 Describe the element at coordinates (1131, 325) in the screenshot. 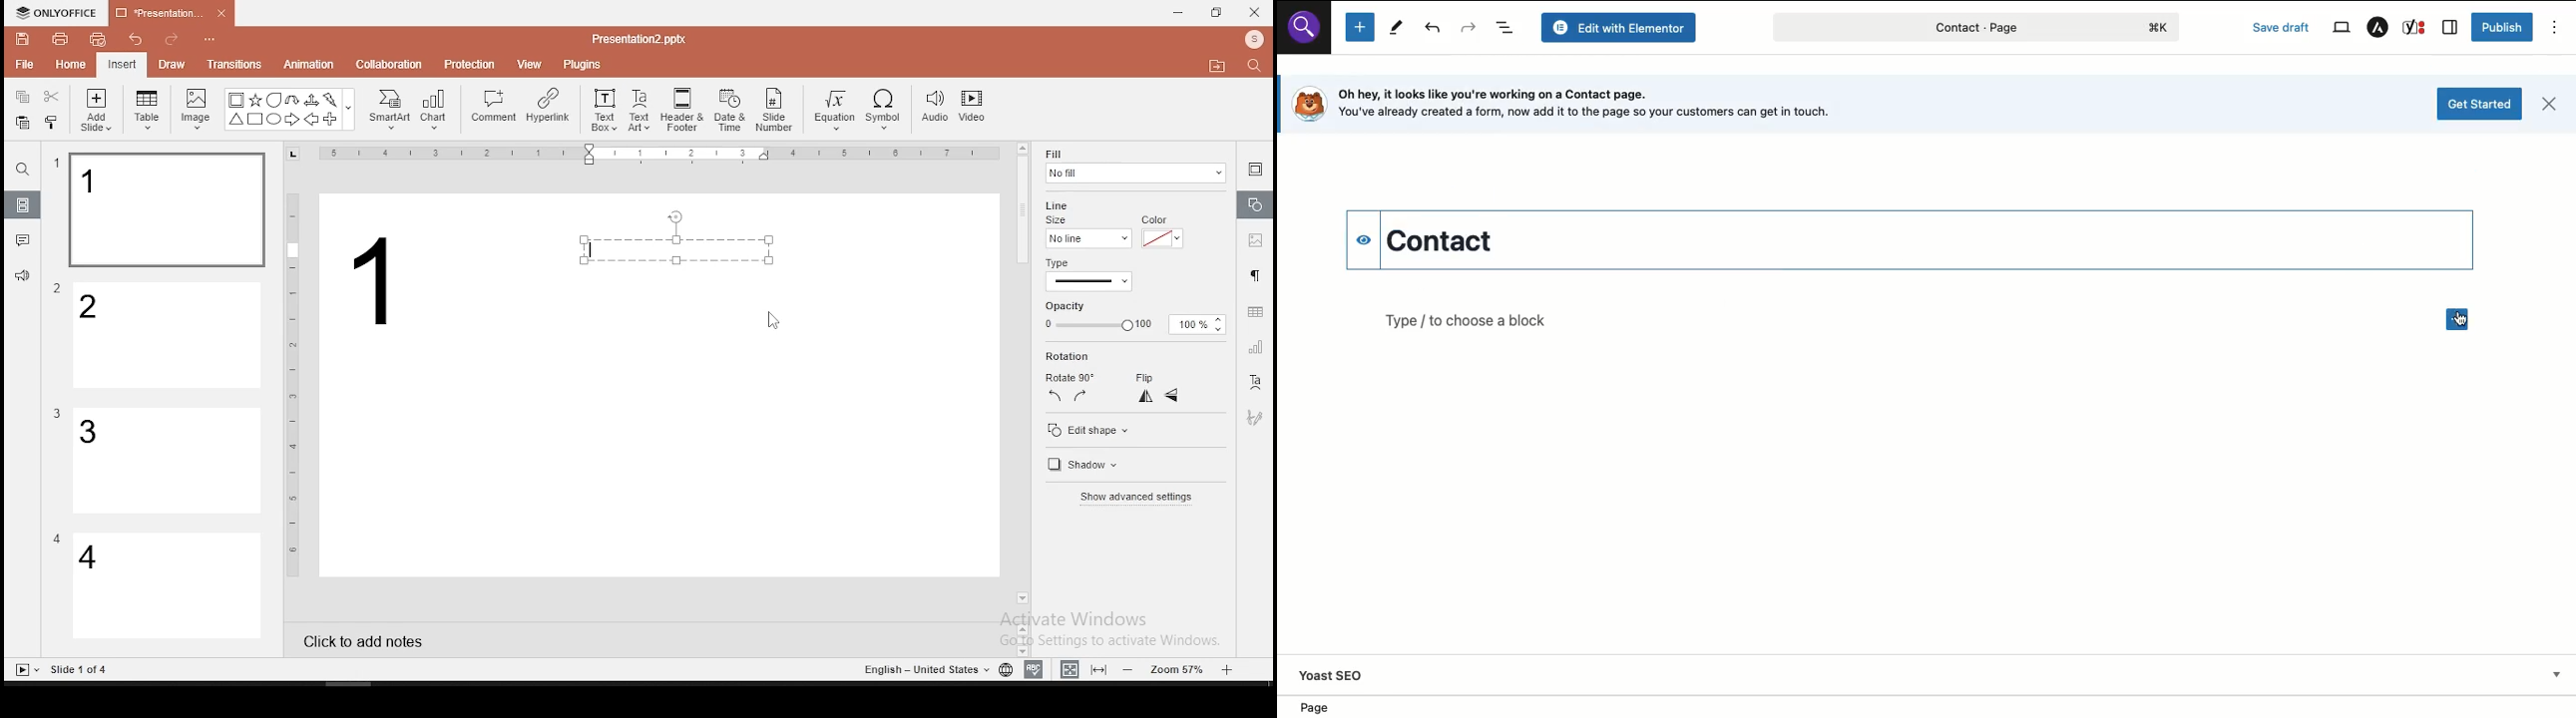

I see `opacity` at that location.